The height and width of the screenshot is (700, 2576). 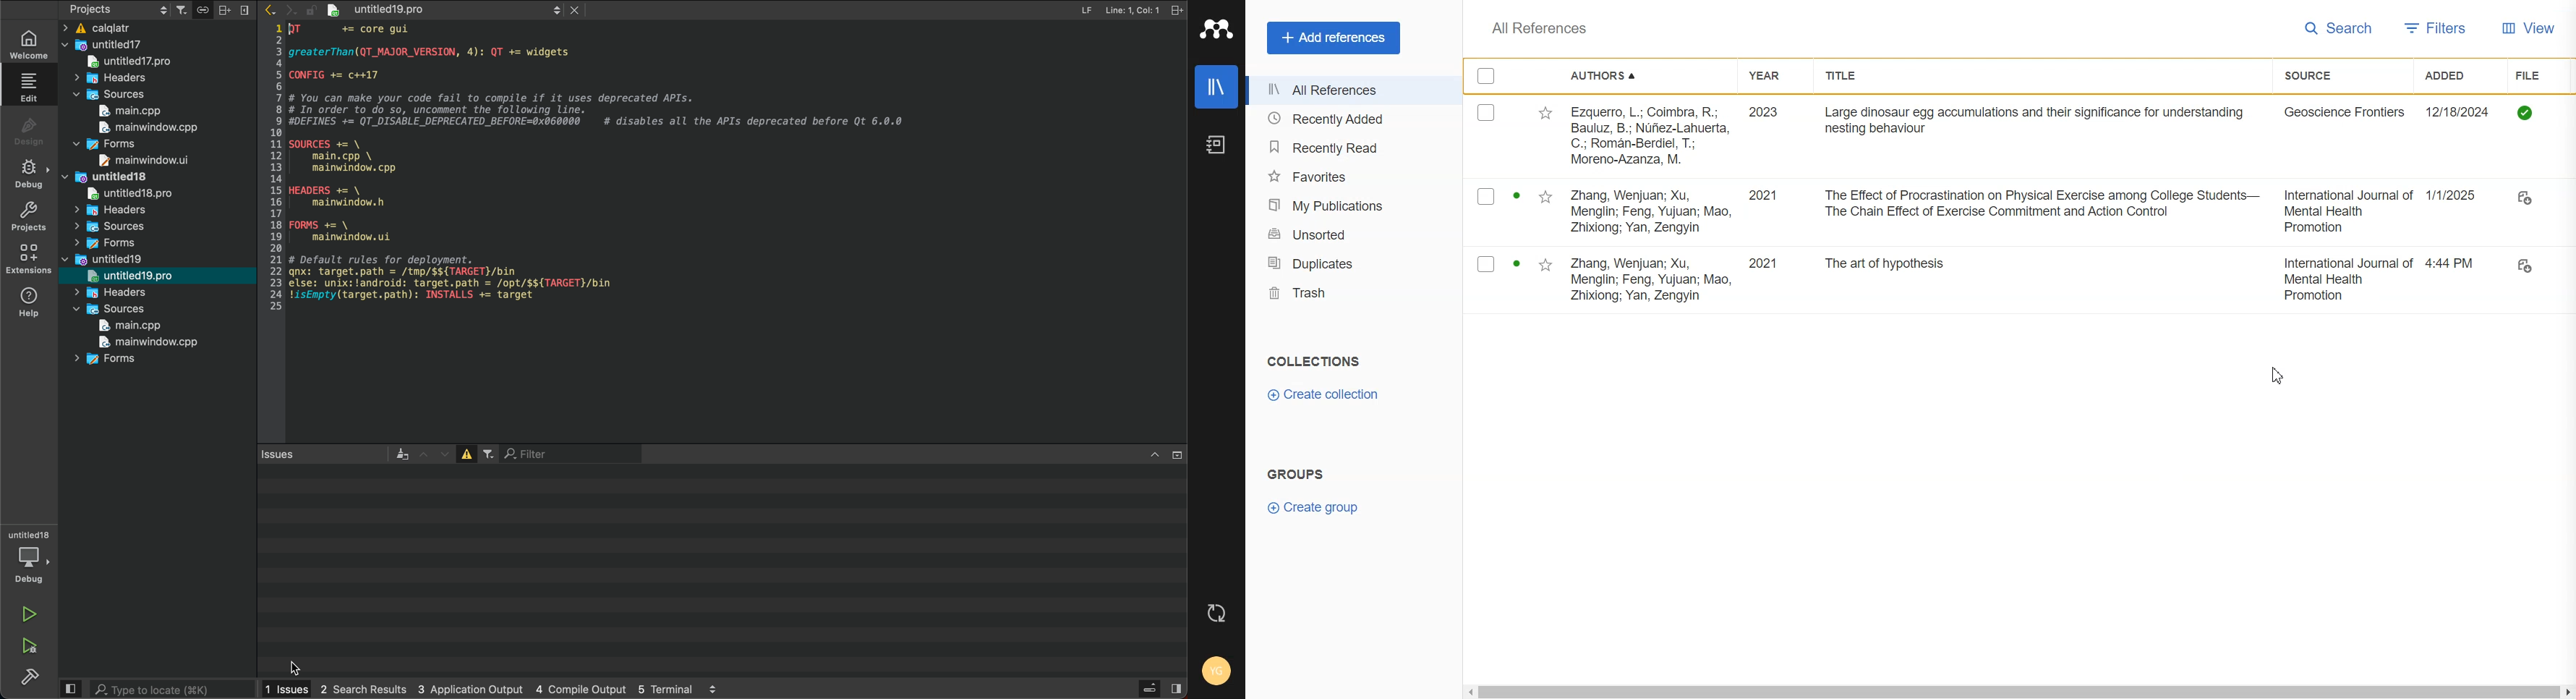 I want to click on debug, so click(x=28, y=571).